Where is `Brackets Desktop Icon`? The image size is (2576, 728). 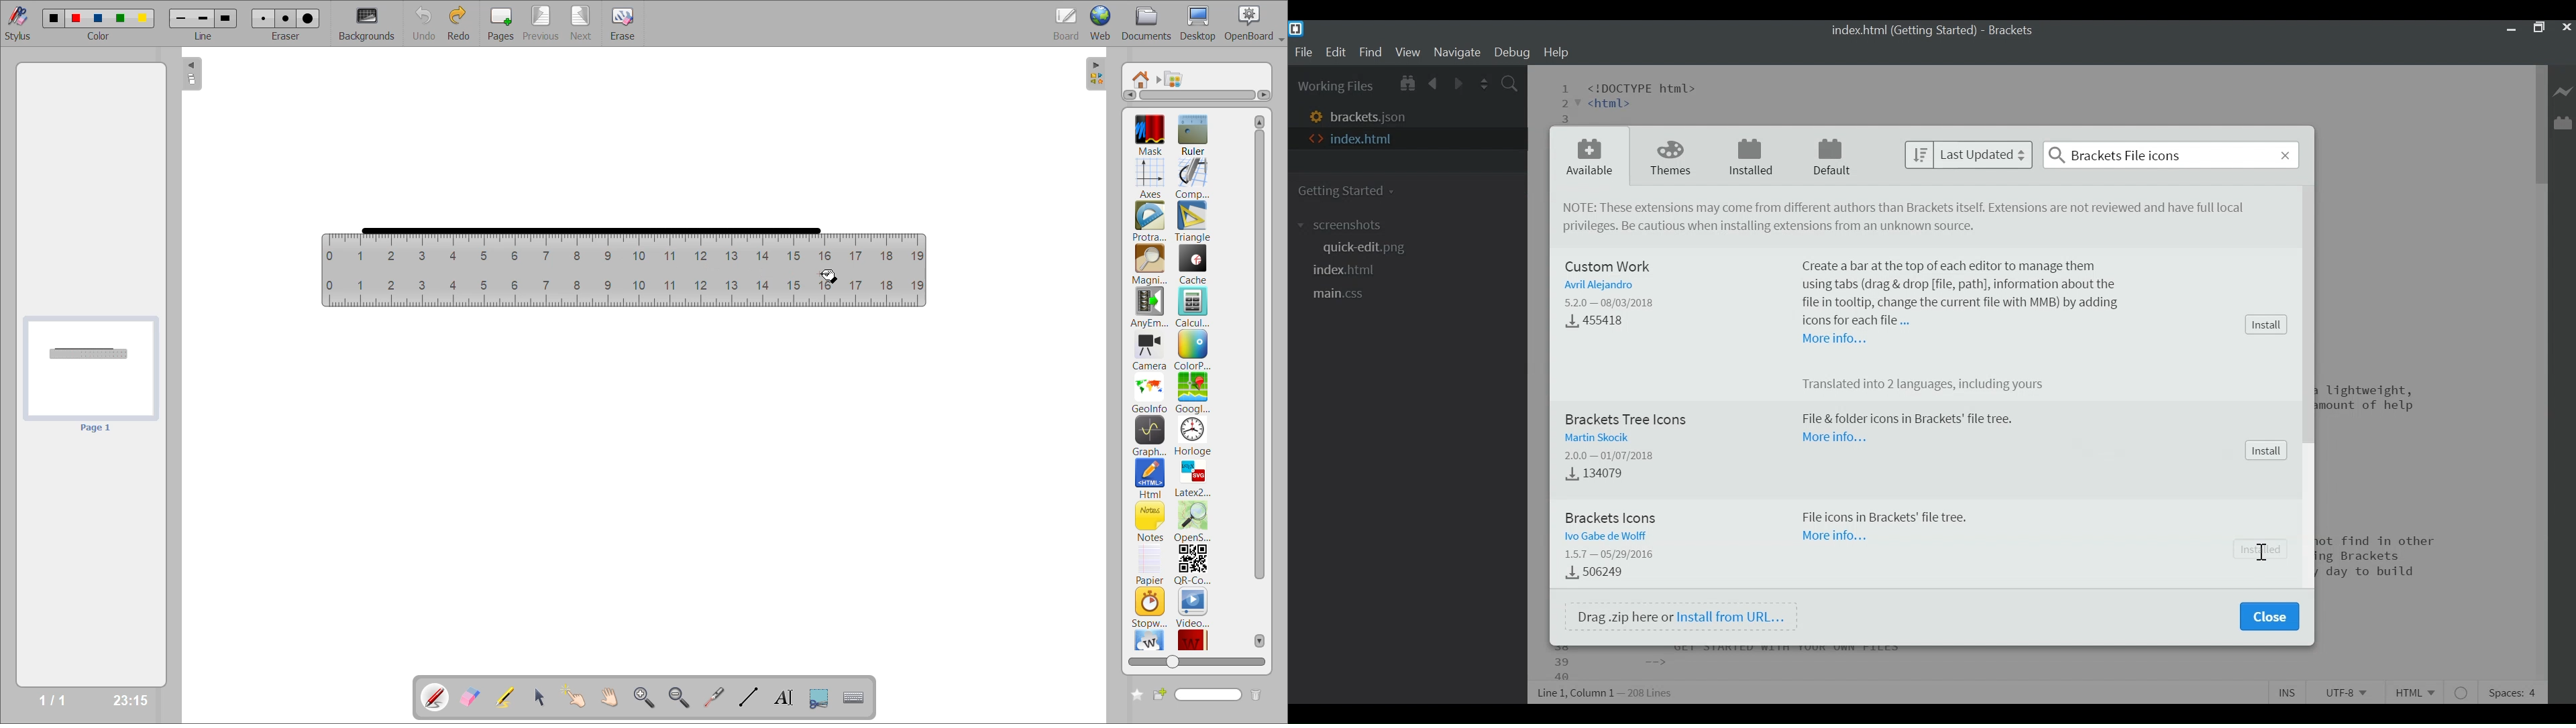 Brackets Desktop Icon is located at coordinates (1299, 29).